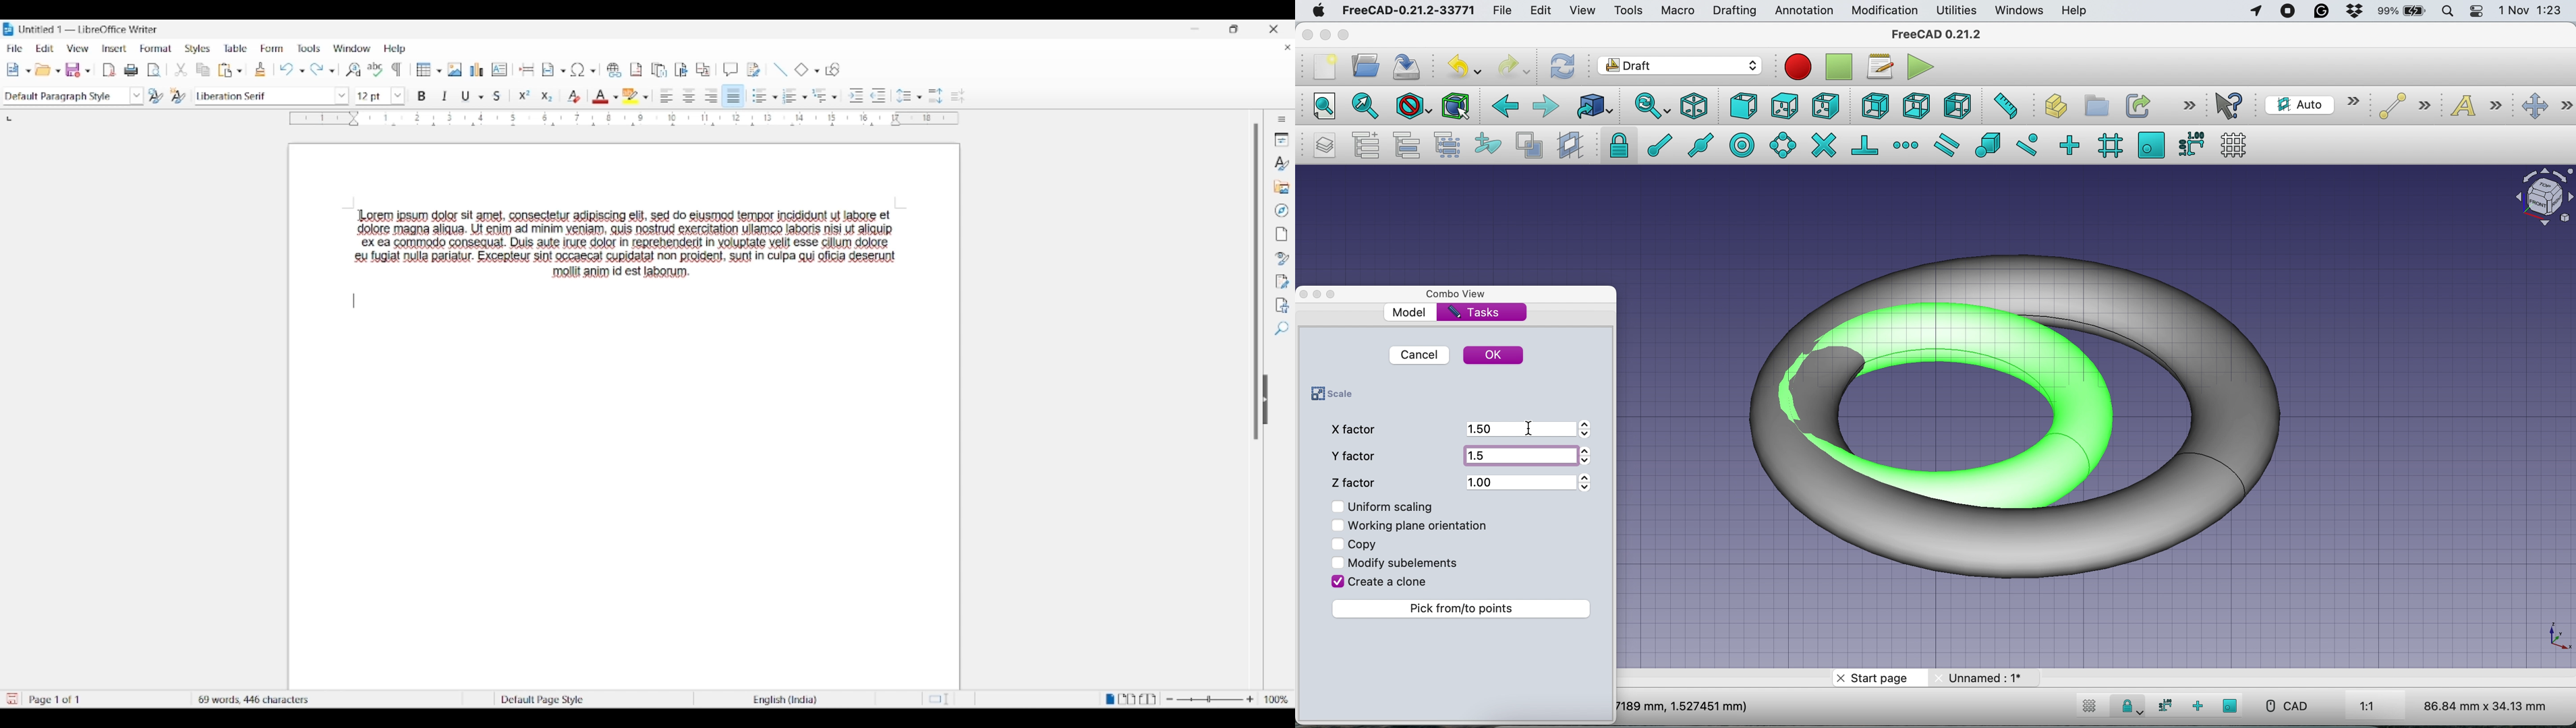 This screenshot has width=2576, height=728. I want to click on Copy, so click(203, 69).